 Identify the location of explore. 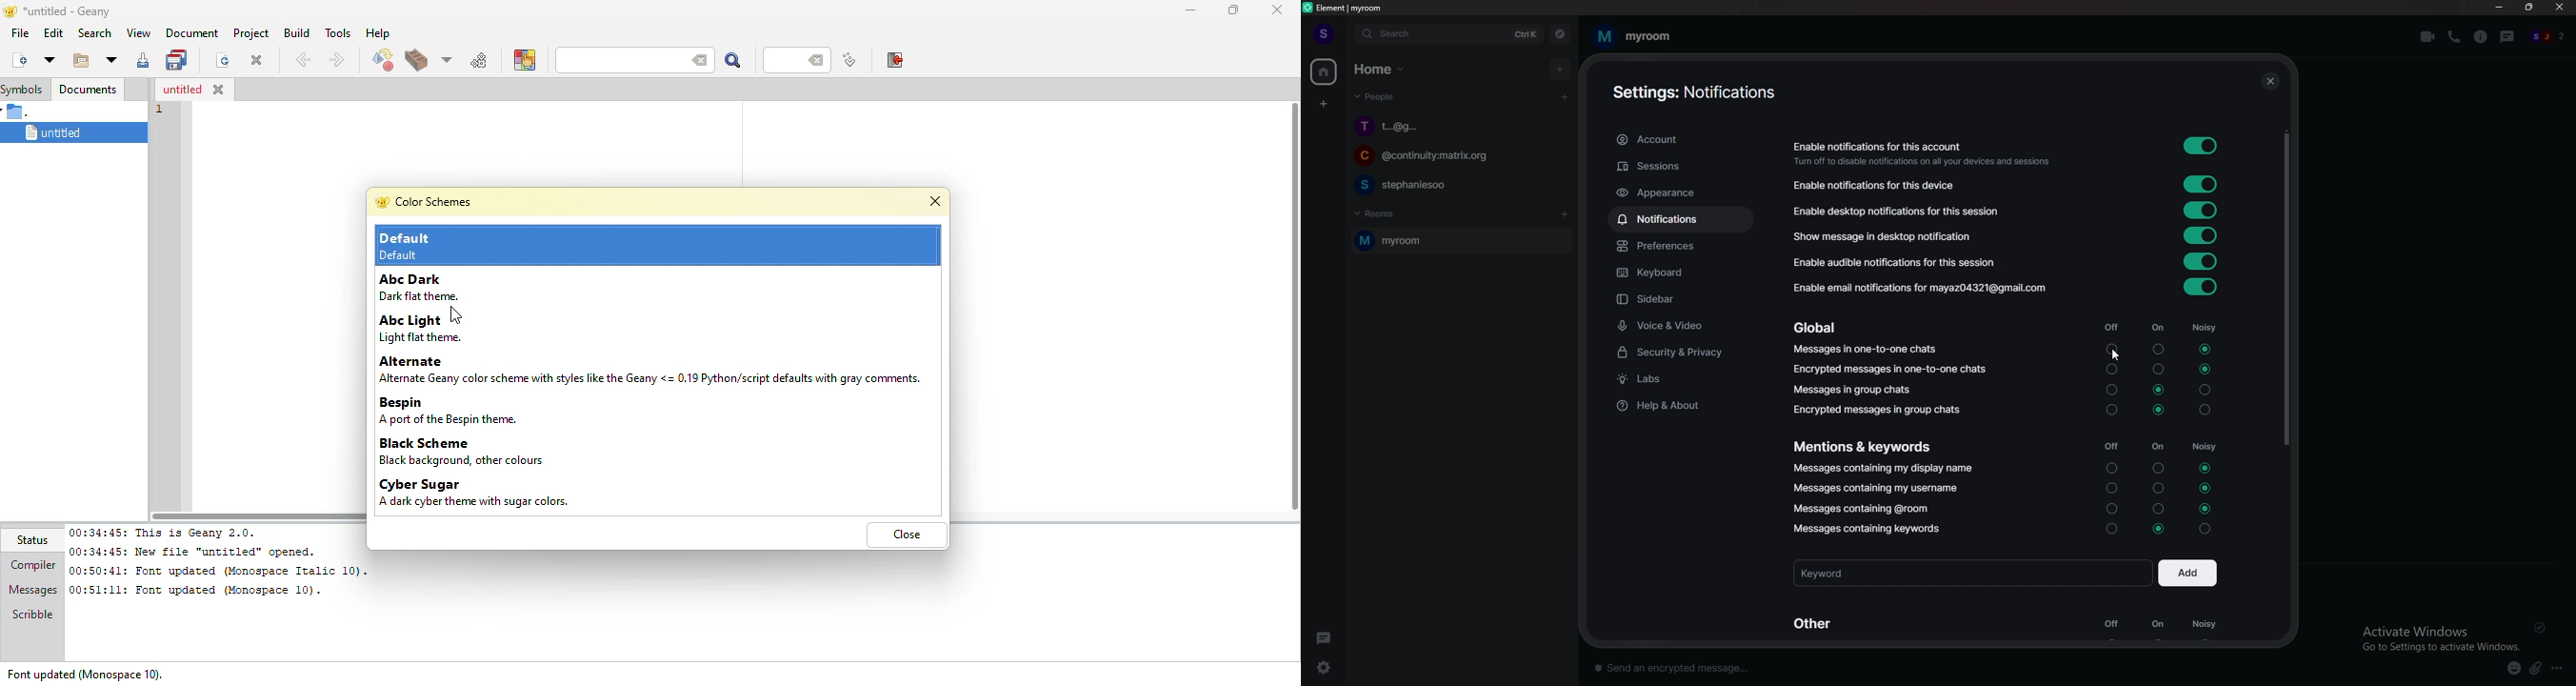
(1560, 33).